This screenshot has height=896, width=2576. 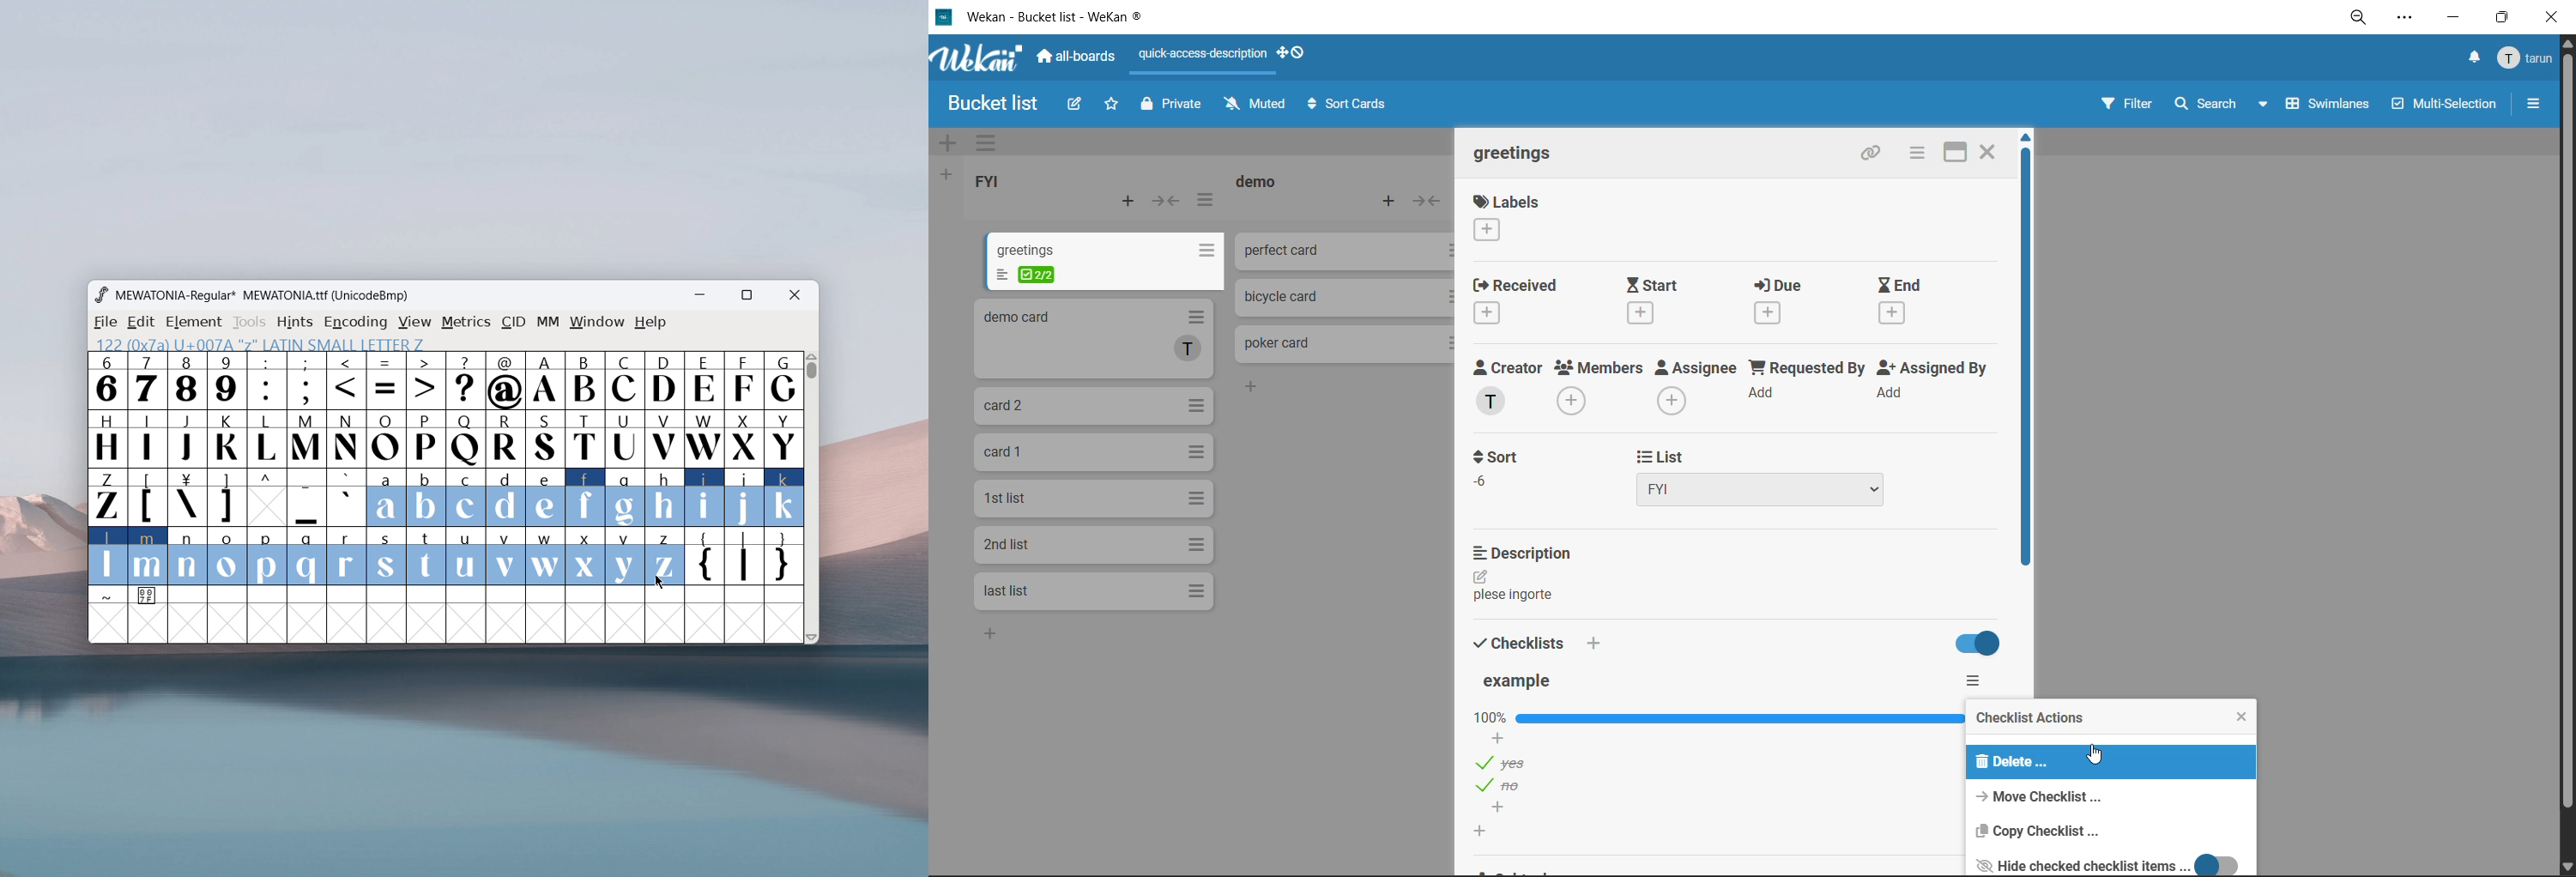 What do you see at coordinates (2331, 104) in the screenshot?
I see `swimlanes` at bounding box center [2331, 104].